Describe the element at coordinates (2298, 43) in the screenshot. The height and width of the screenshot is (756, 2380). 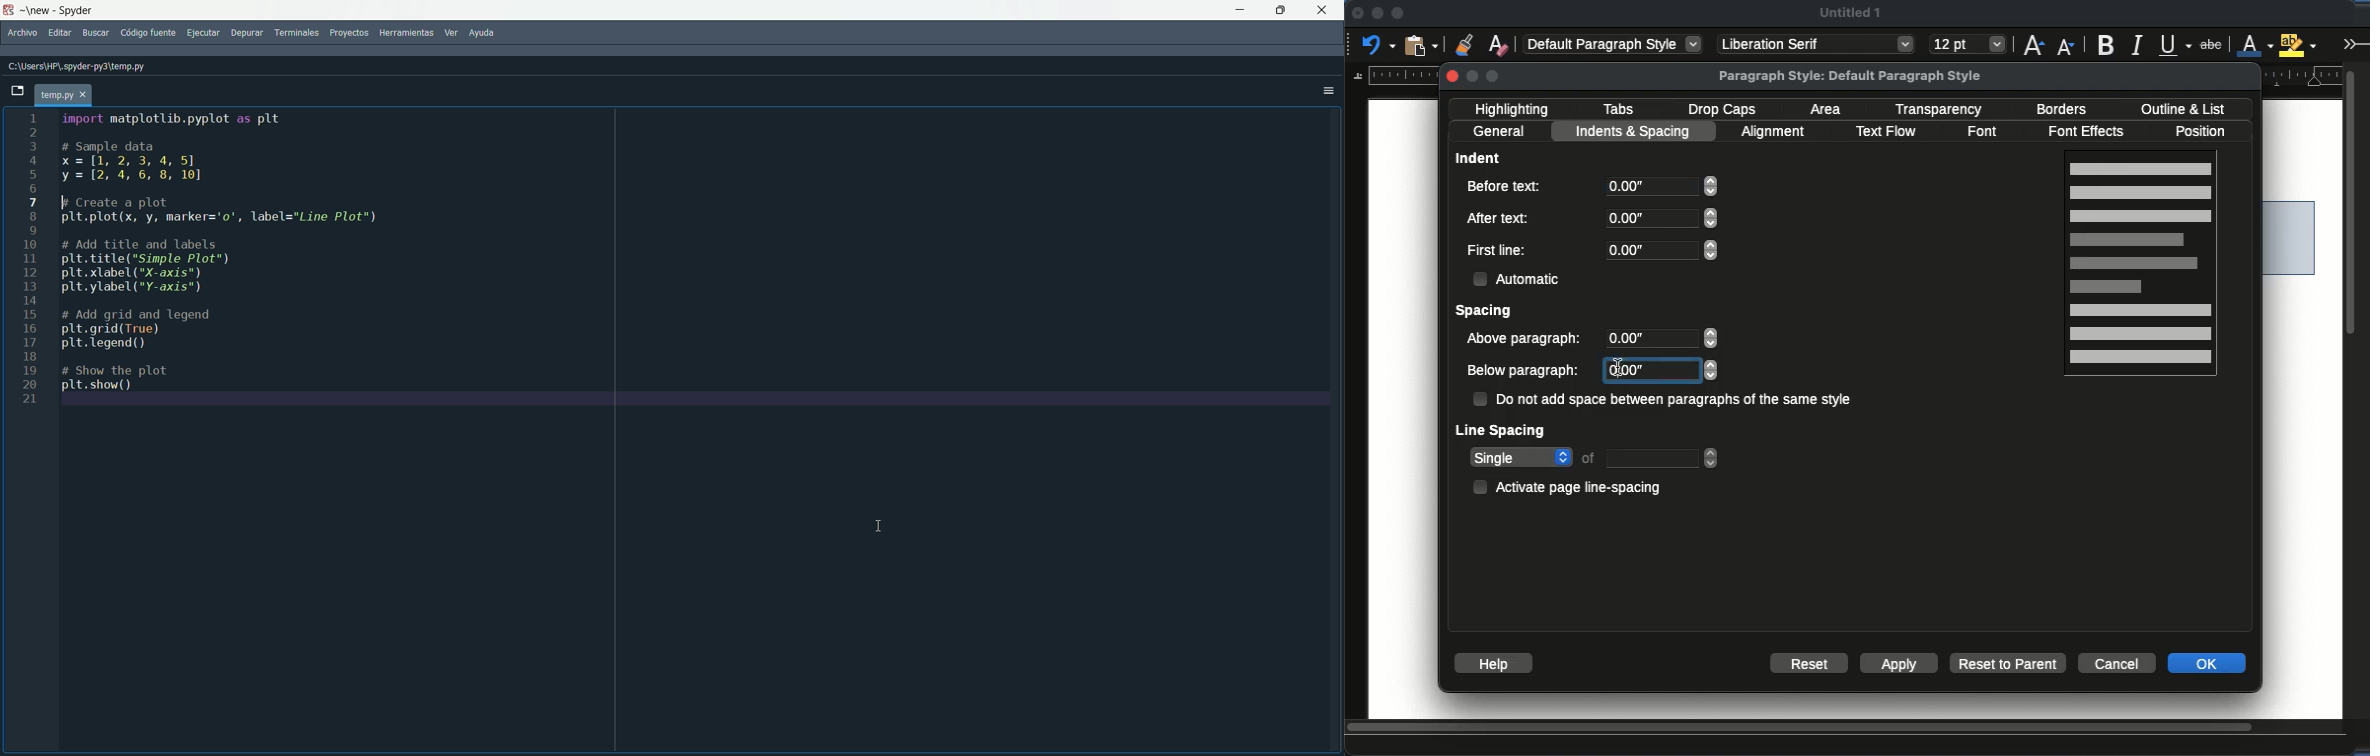
I see `highlight color` at that location.